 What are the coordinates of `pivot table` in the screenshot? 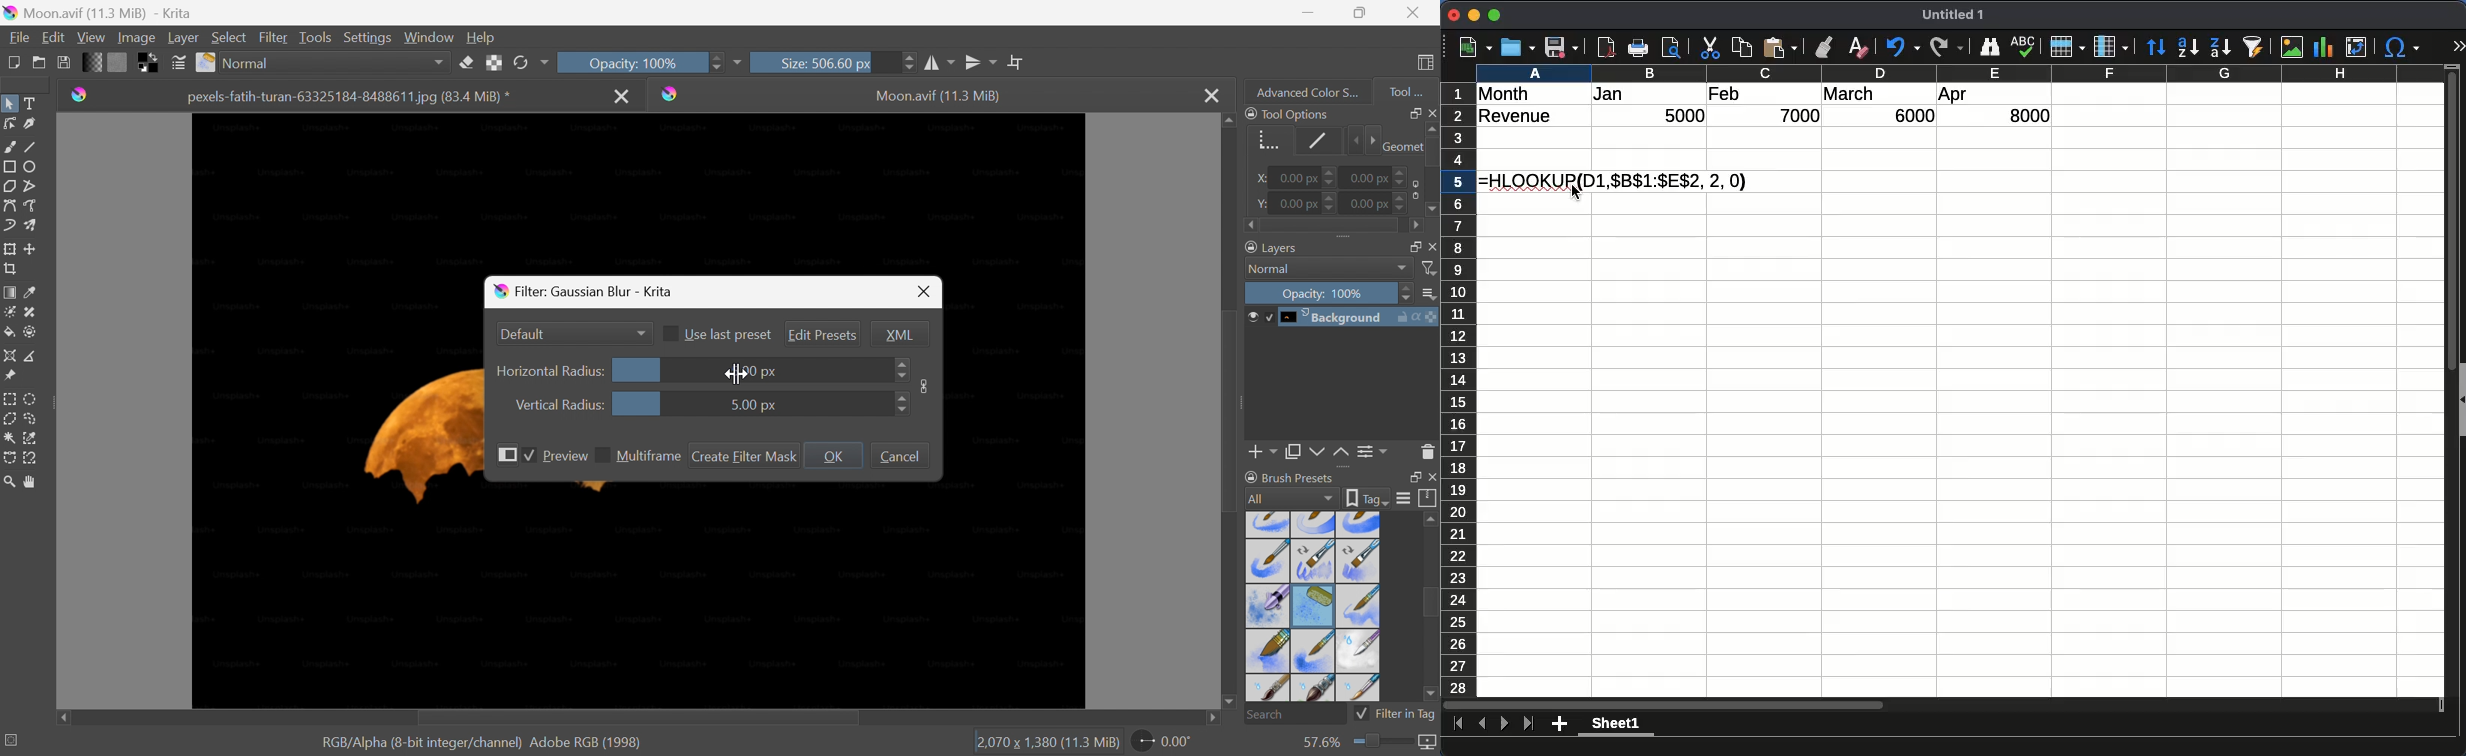 It's located at (2356, 47).